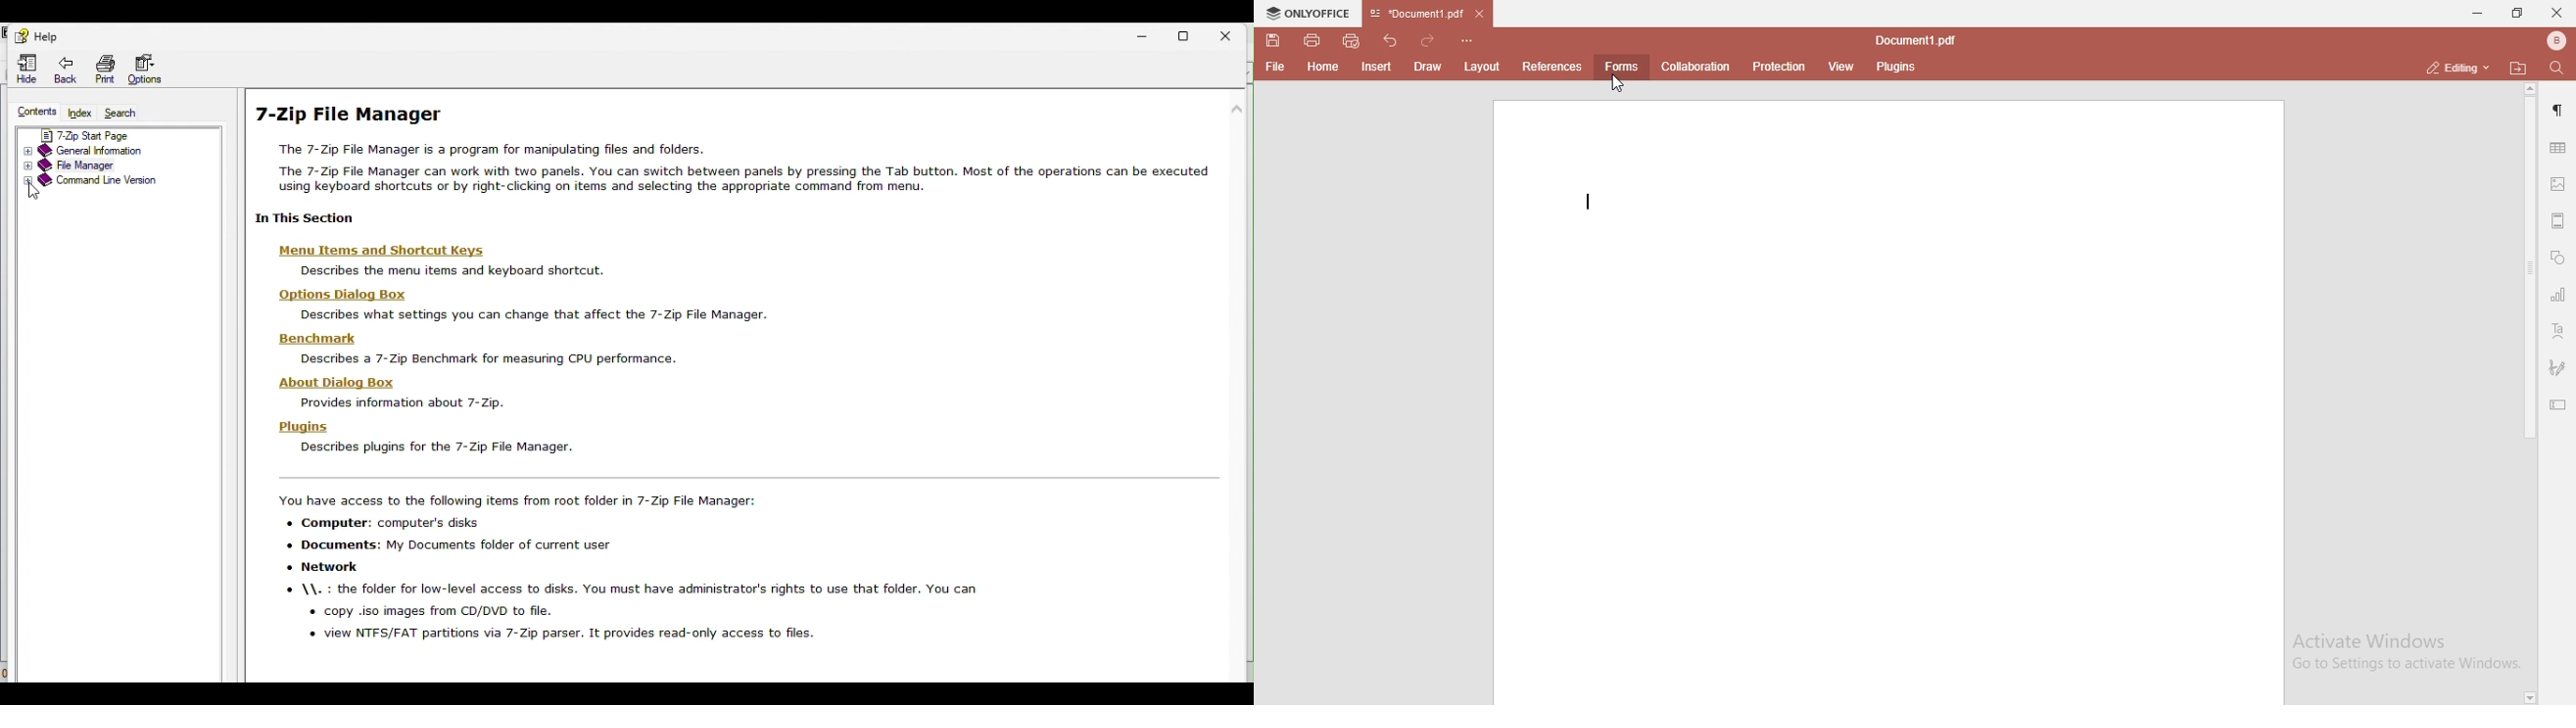 This screenshot has width=2576, height=728. I want to click on paragraph, so click(2561, 113).